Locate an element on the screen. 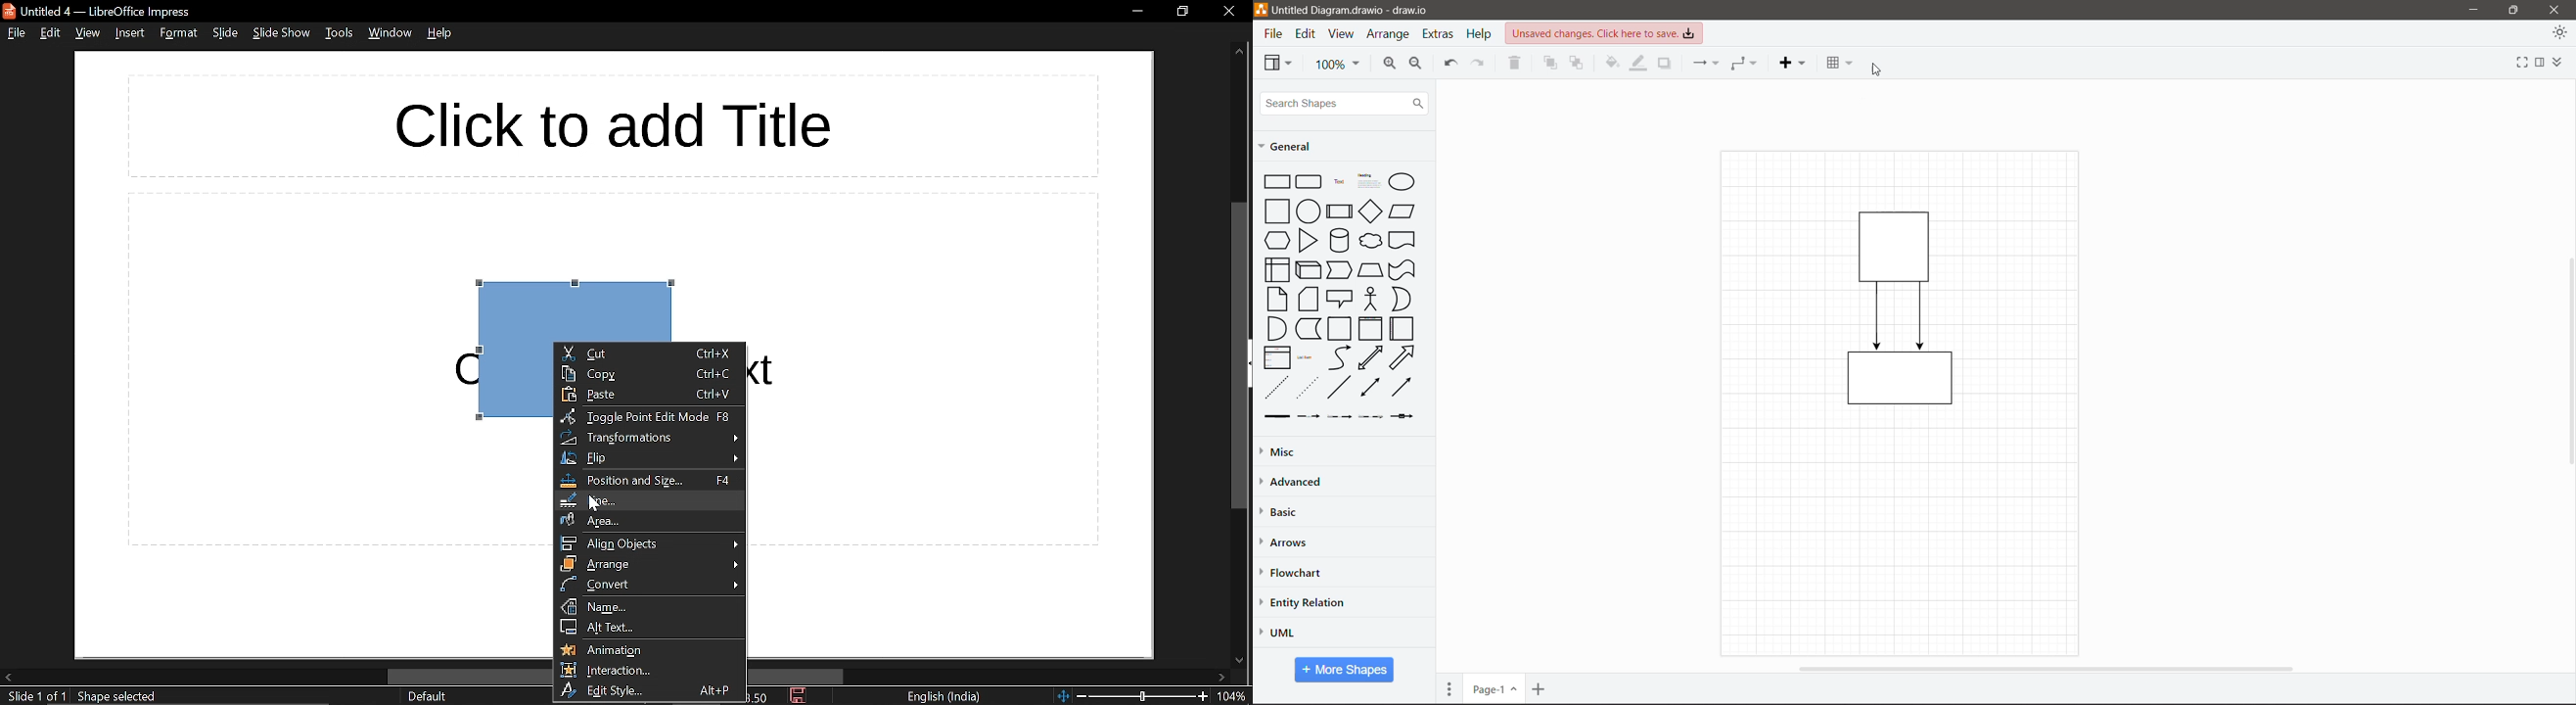 The width and height of the screenshot is (2576, 728). Insert Page is located at coordinates (1540, 689).